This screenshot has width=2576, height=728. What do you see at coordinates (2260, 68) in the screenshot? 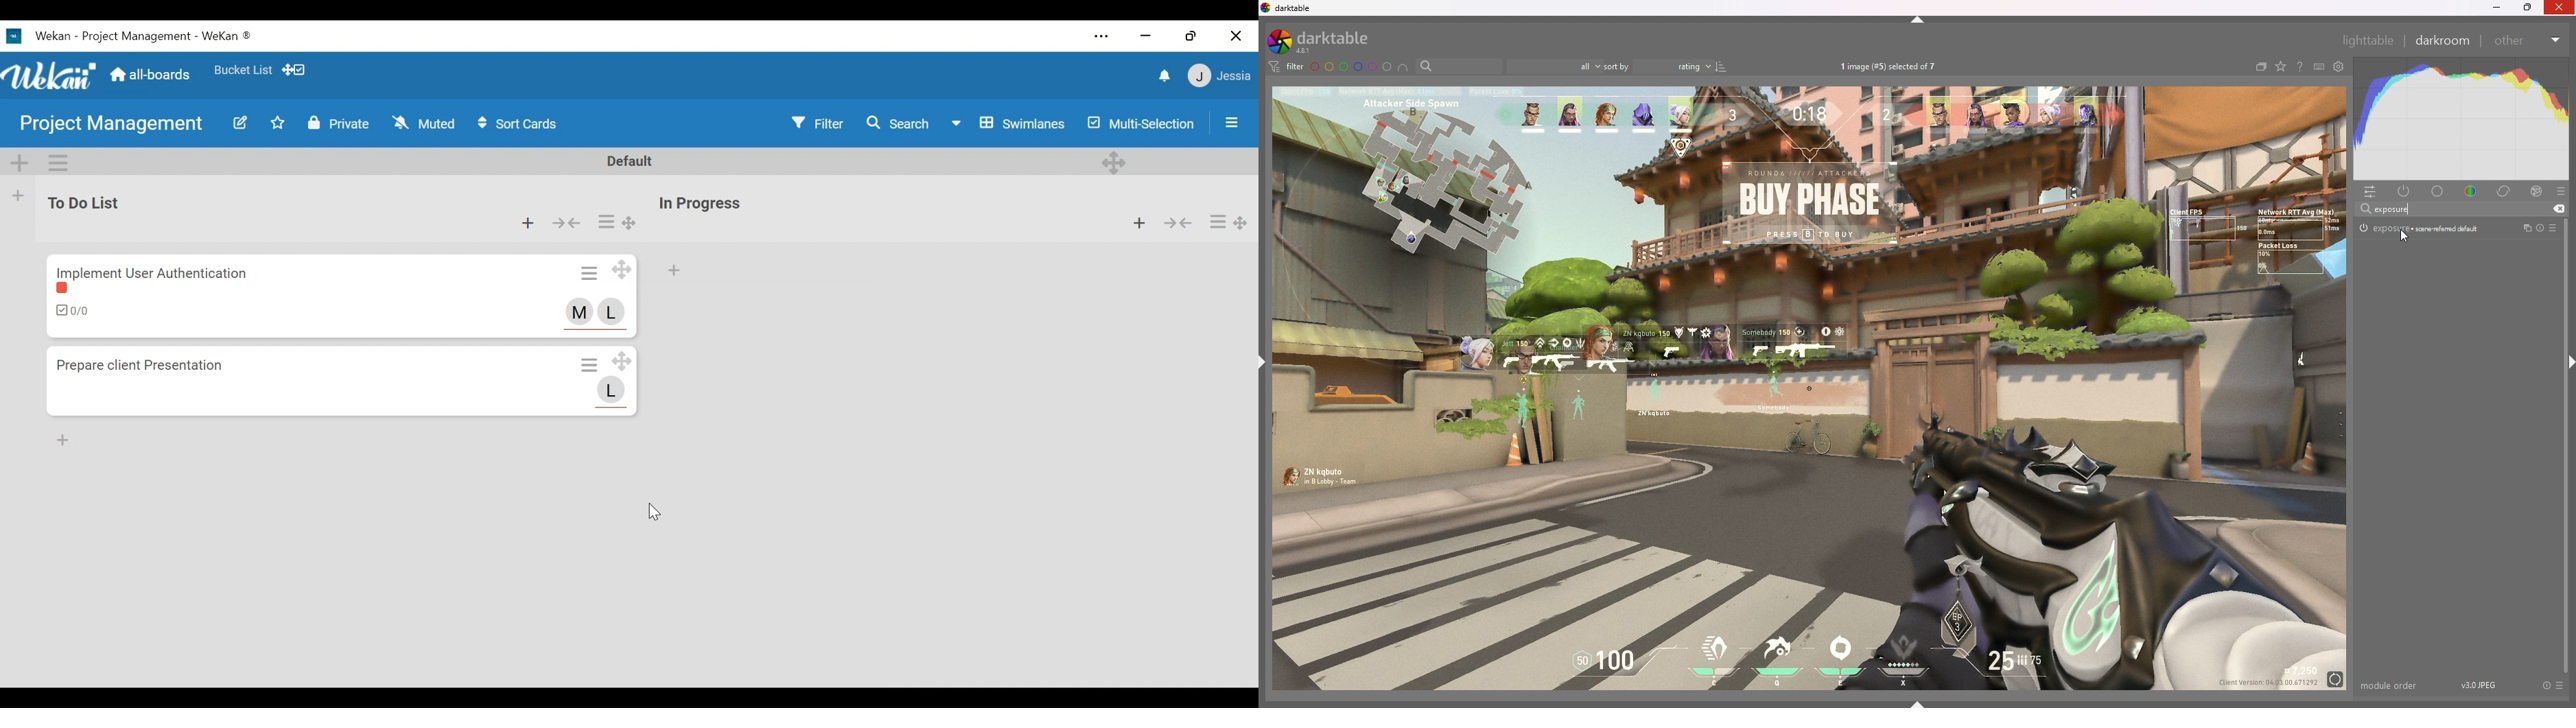
I see `collapse grouped images` at bounding box center [2260, 68].